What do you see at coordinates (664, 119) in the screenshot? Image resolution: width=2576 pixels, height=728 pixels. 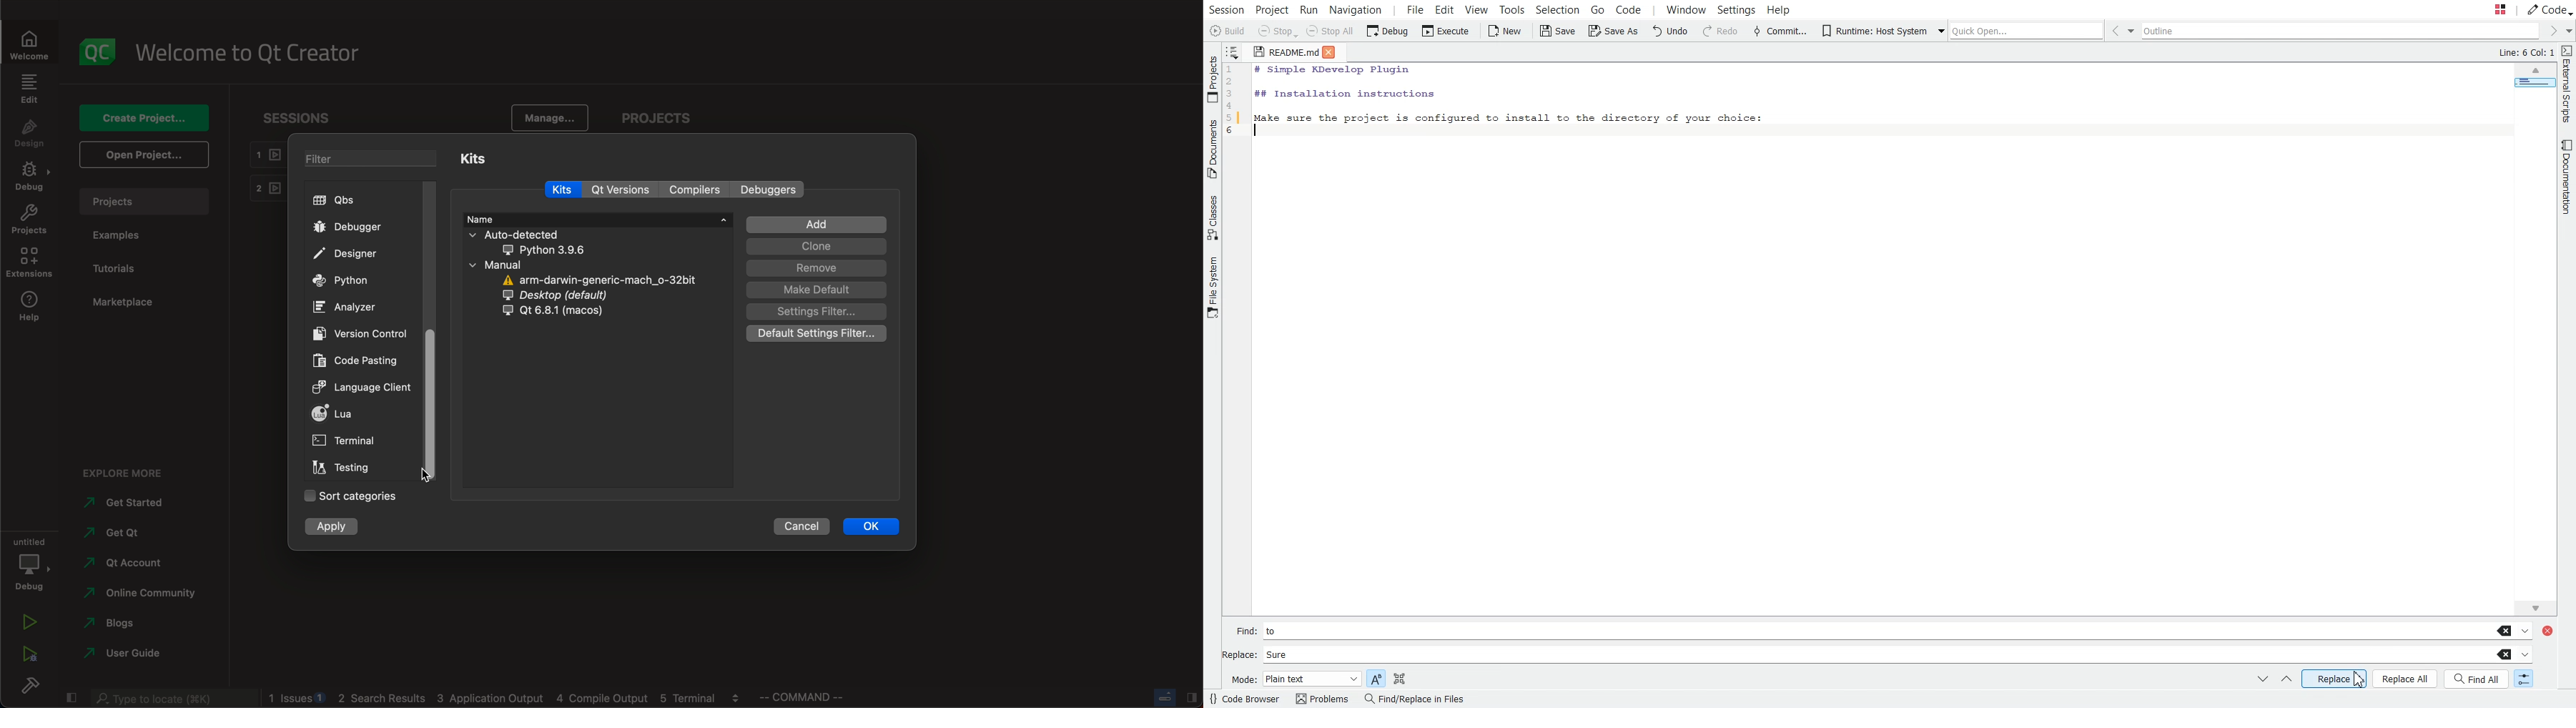 I see `projects` at bounding box center [664, 119].